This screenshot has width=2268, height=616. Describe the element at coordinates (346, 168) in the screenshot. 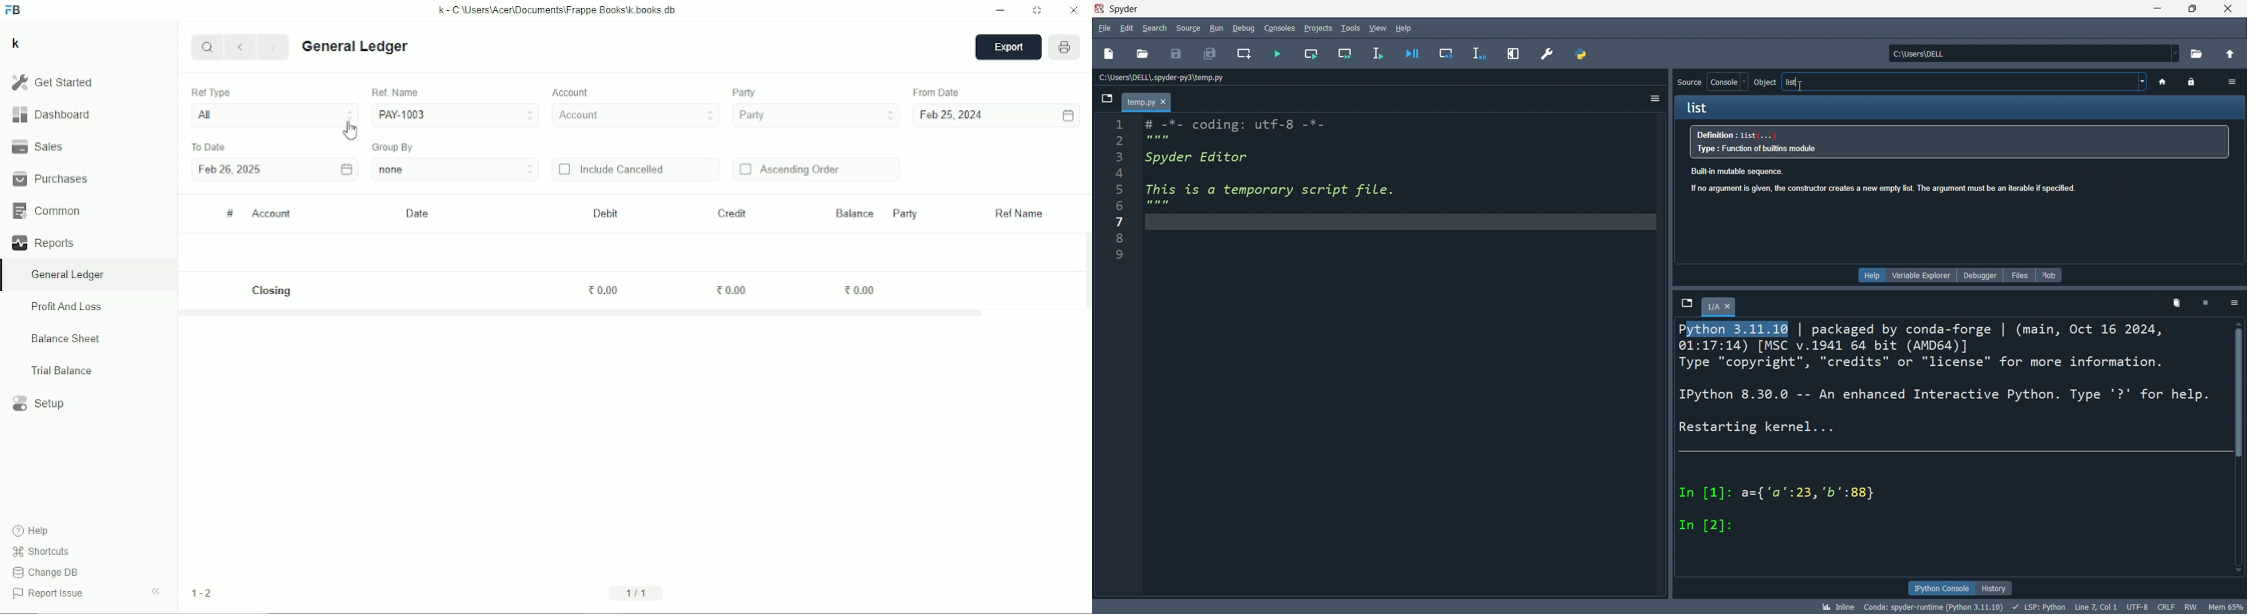

I see `Calendar` at that location.